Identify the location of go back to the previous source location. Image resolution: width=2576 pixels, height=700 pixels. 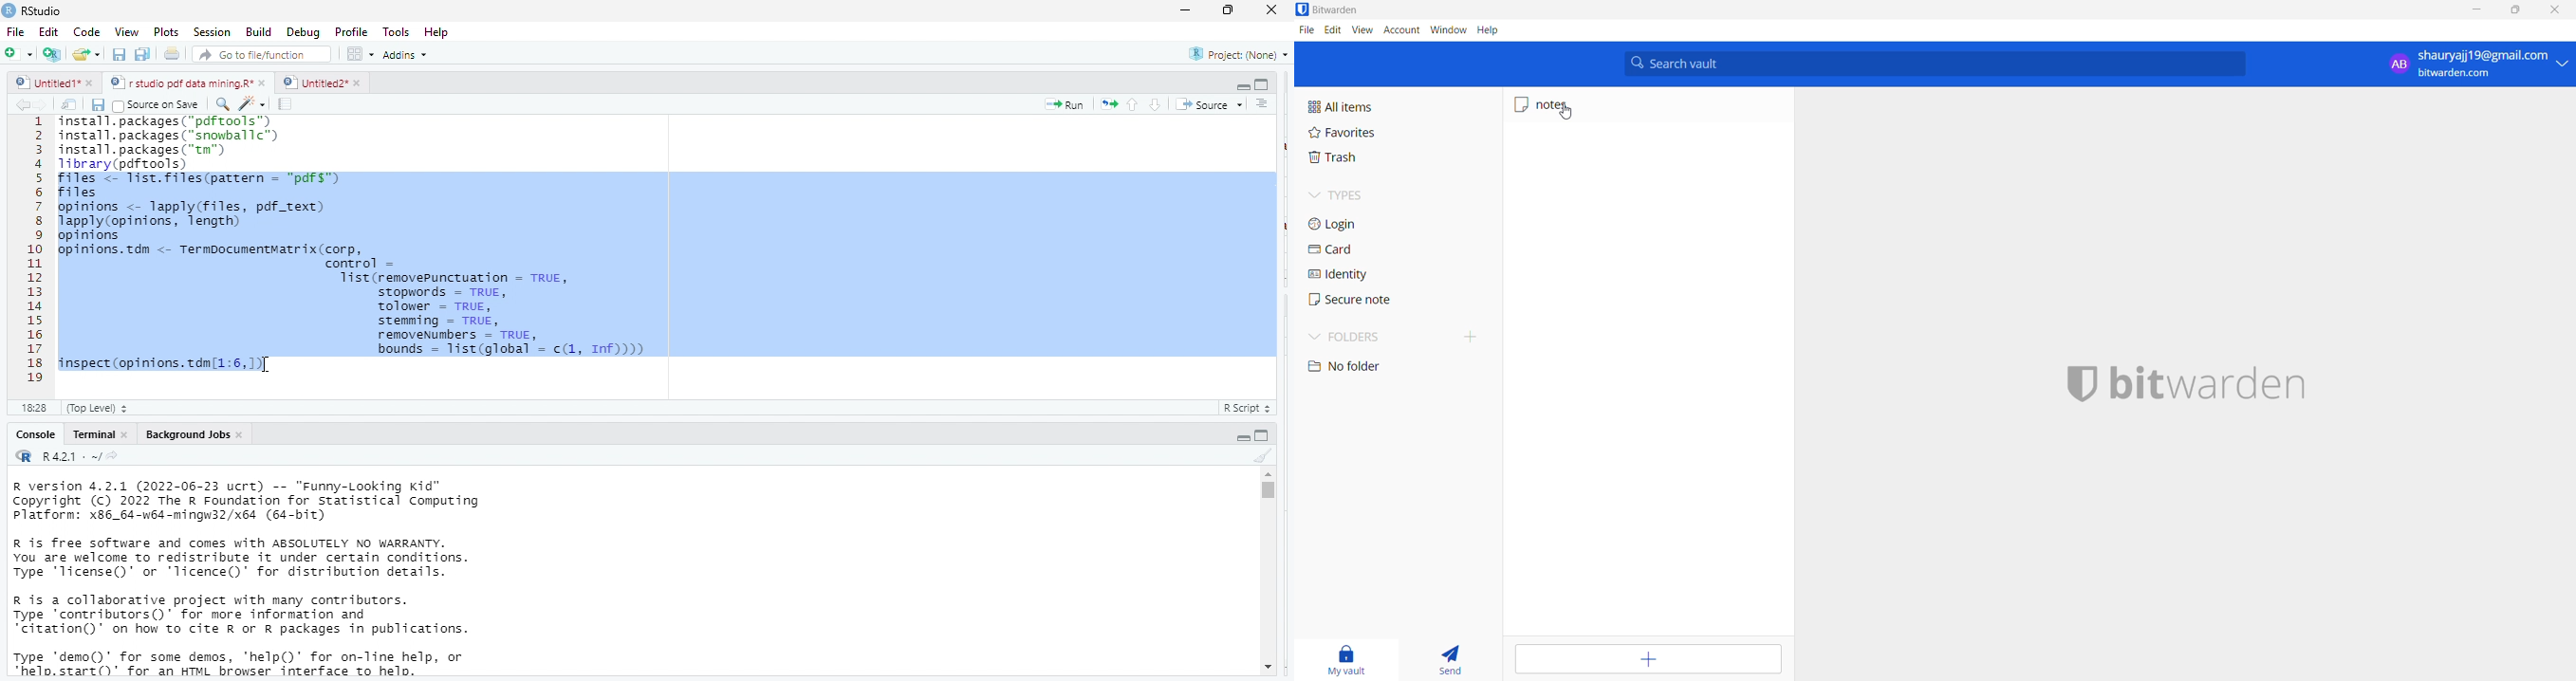
(23, 104).